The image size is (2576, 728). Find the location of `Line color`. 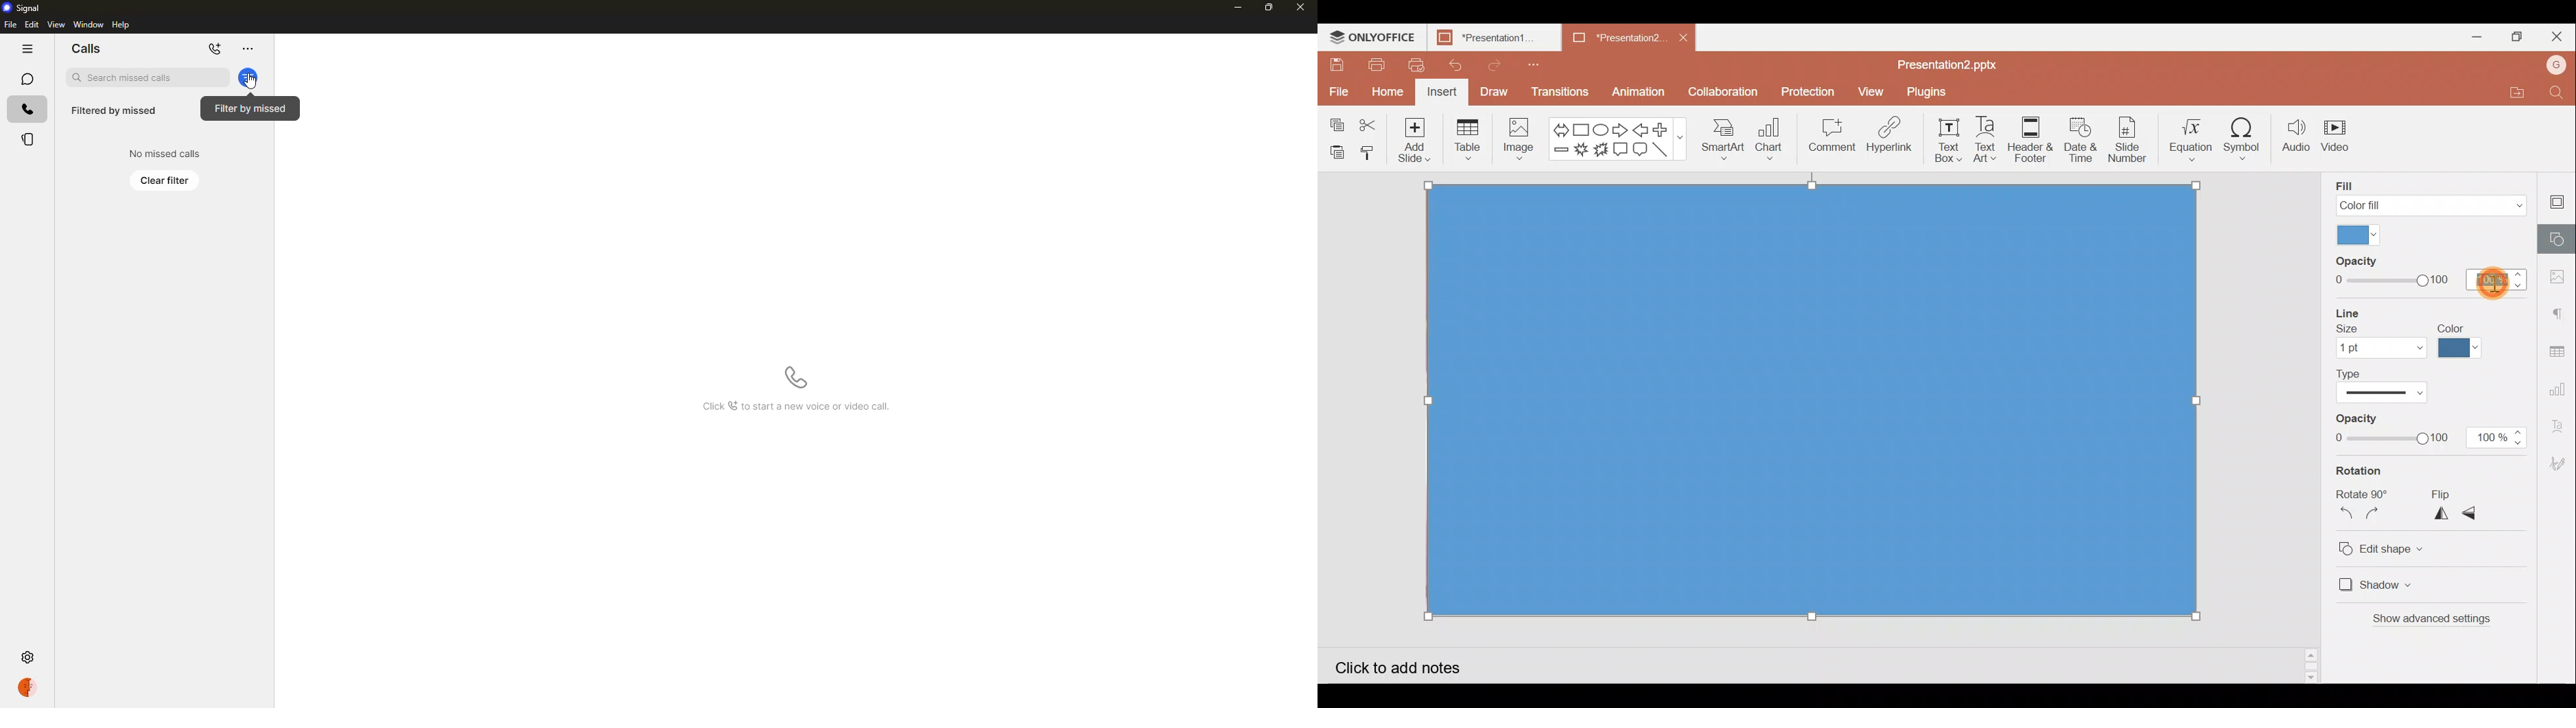

Line color is located at coordinates (2466, 340).